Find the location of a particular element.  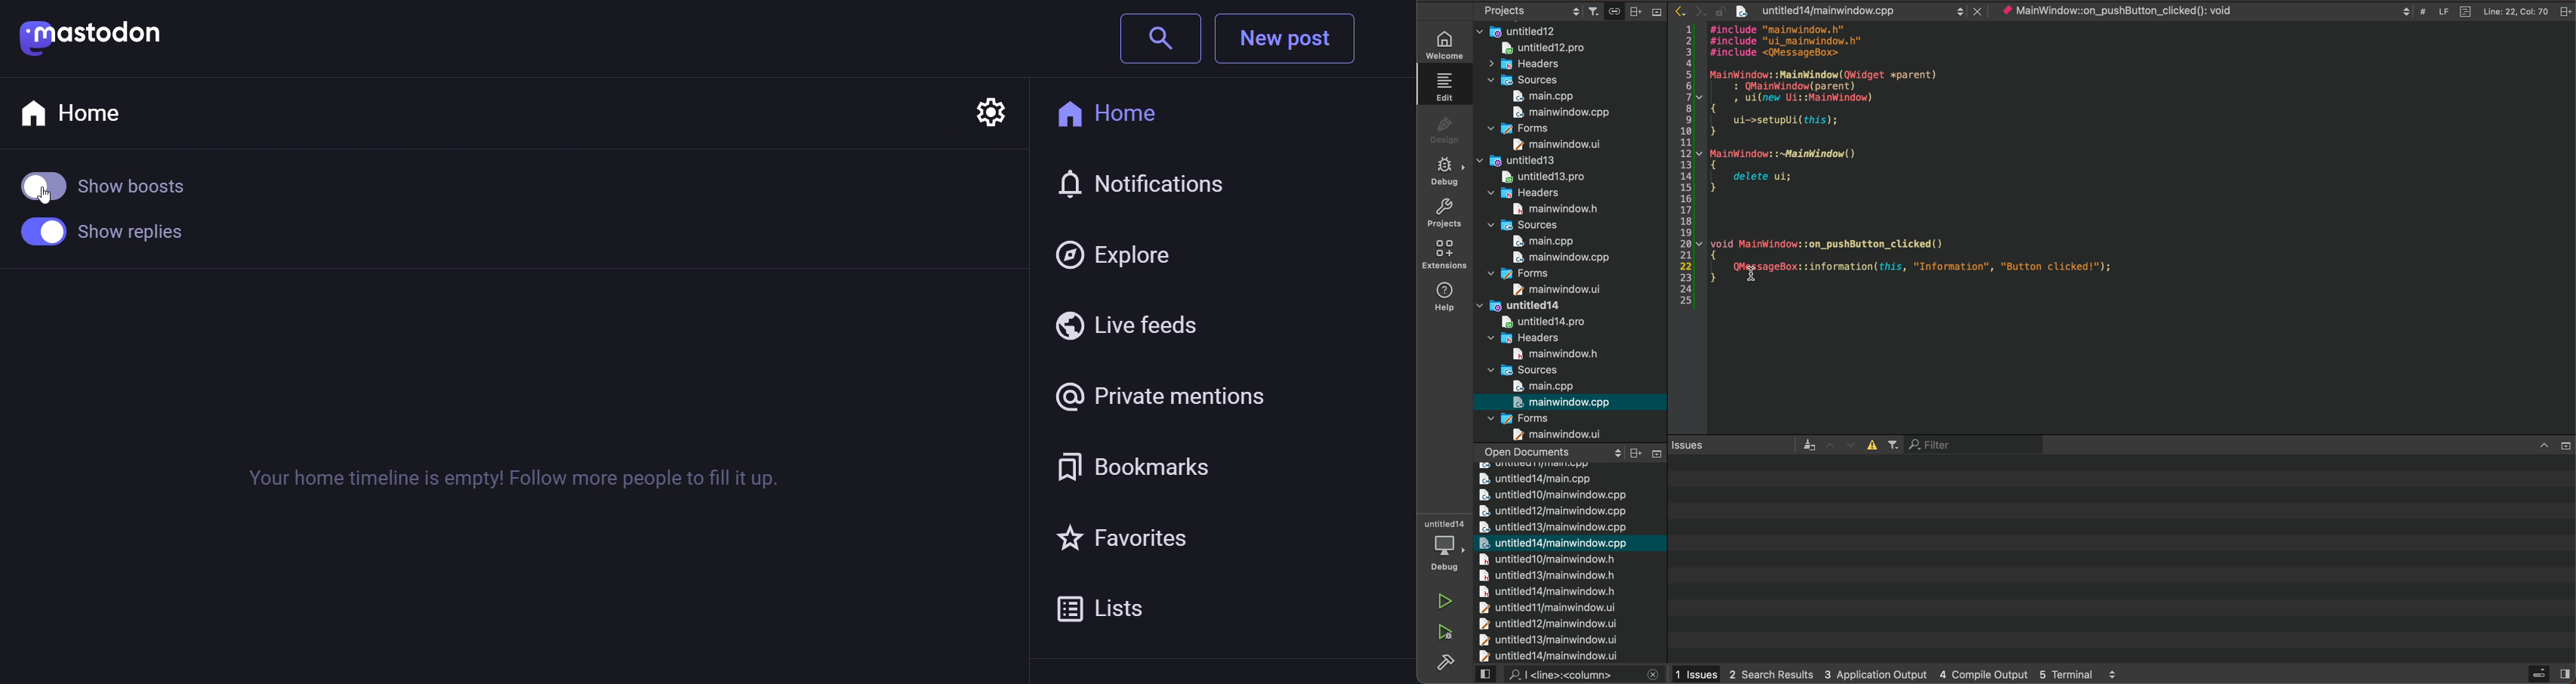

copy is located at coordinates (1613, 10).